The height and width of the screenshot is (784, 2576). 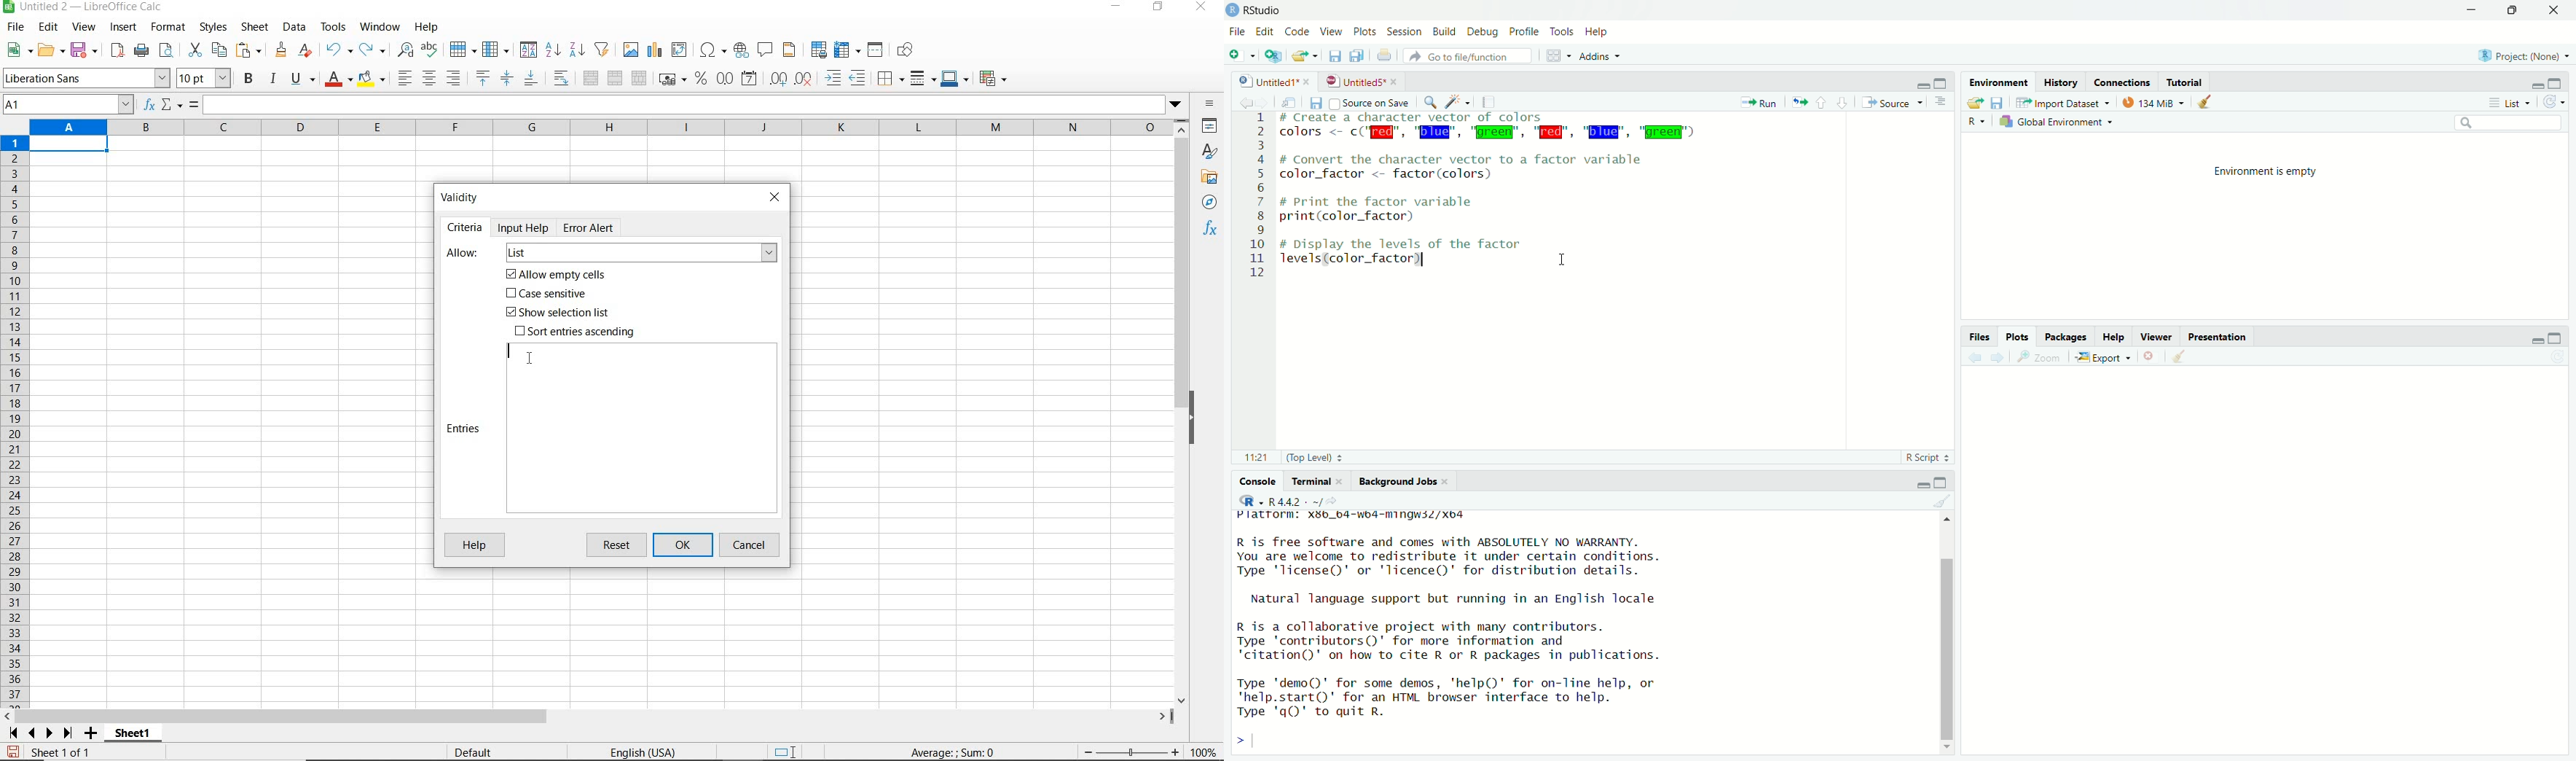 I want to click on import dataset, so click(x=2065, y=101).